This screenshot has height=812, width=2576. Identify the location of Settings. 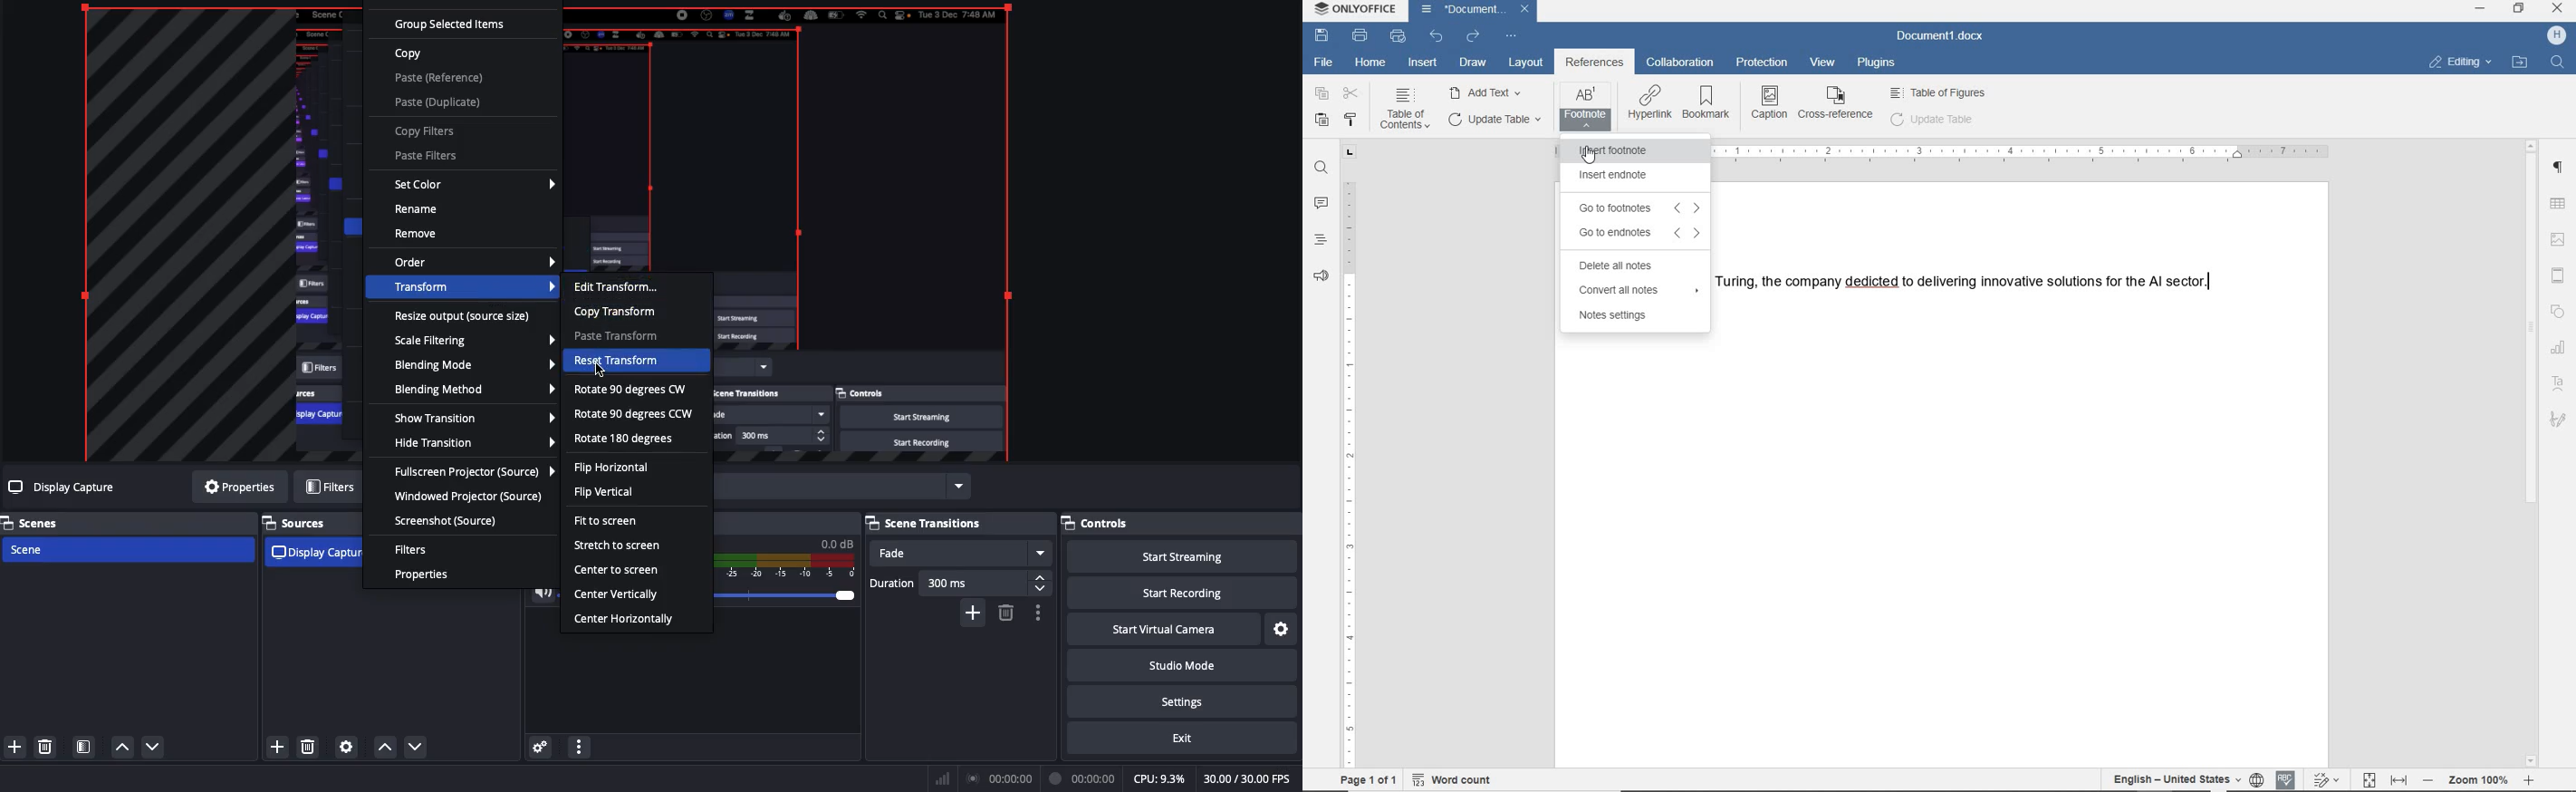
(1180, 701).